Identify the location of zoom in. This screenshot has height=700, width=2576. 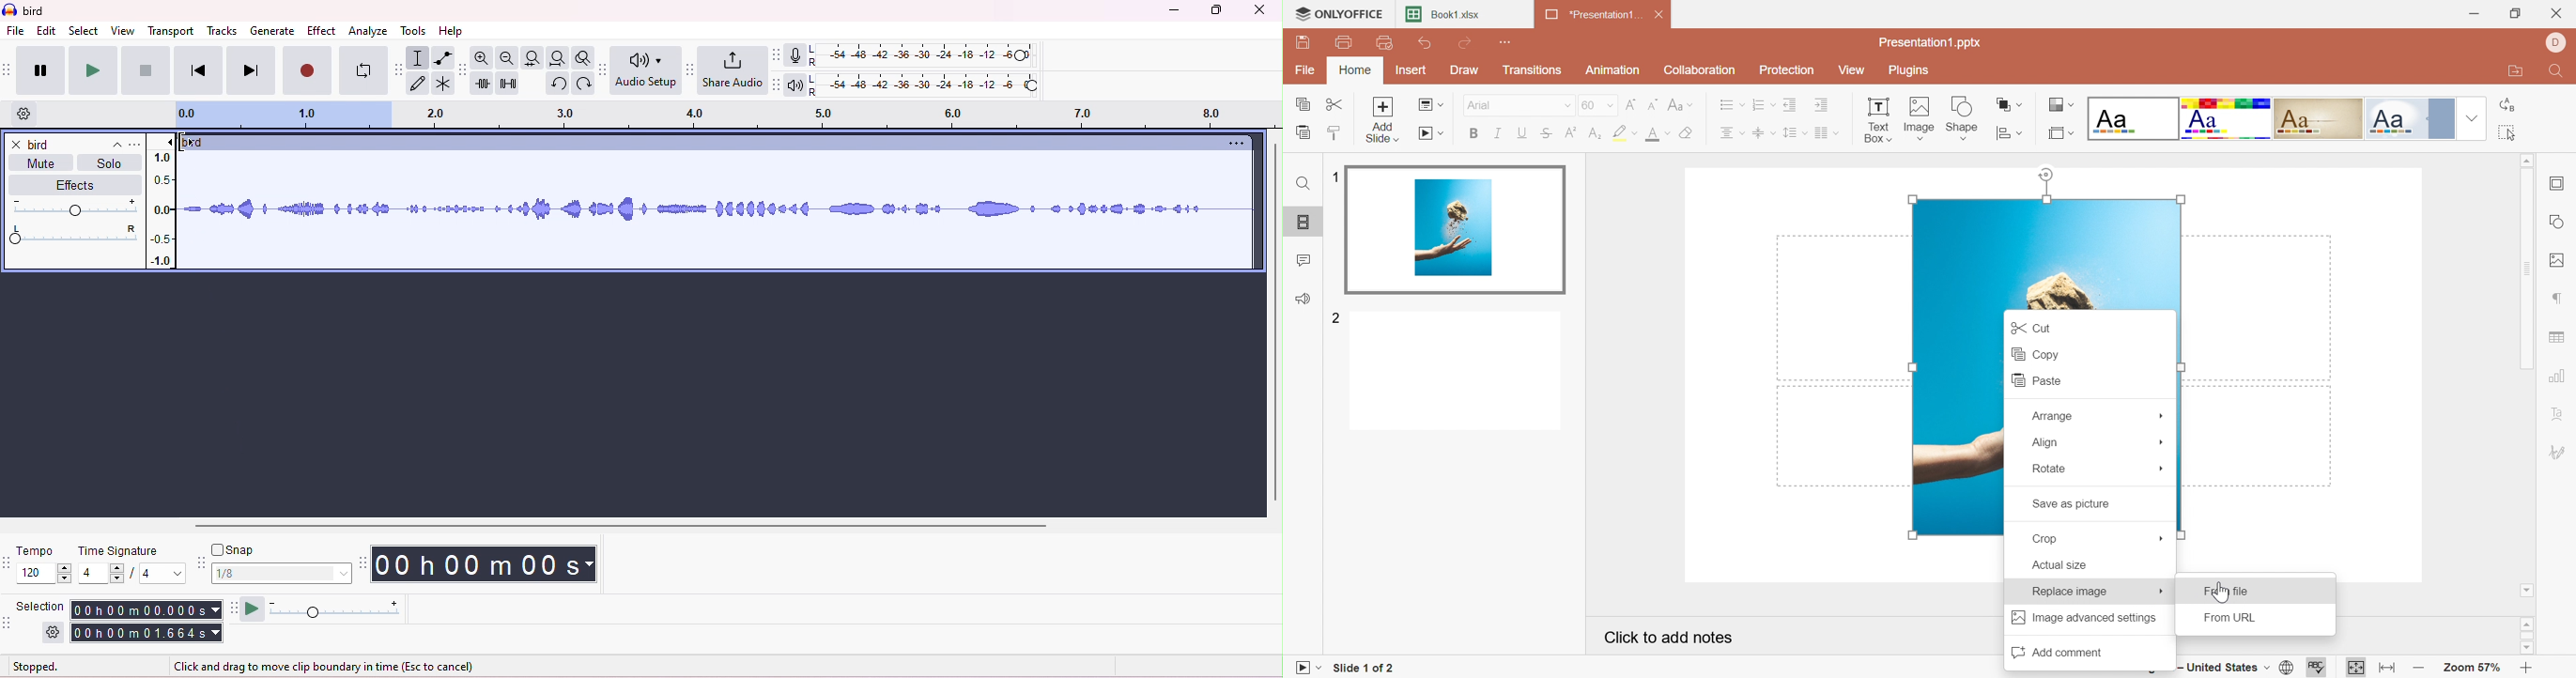
(508, 58).